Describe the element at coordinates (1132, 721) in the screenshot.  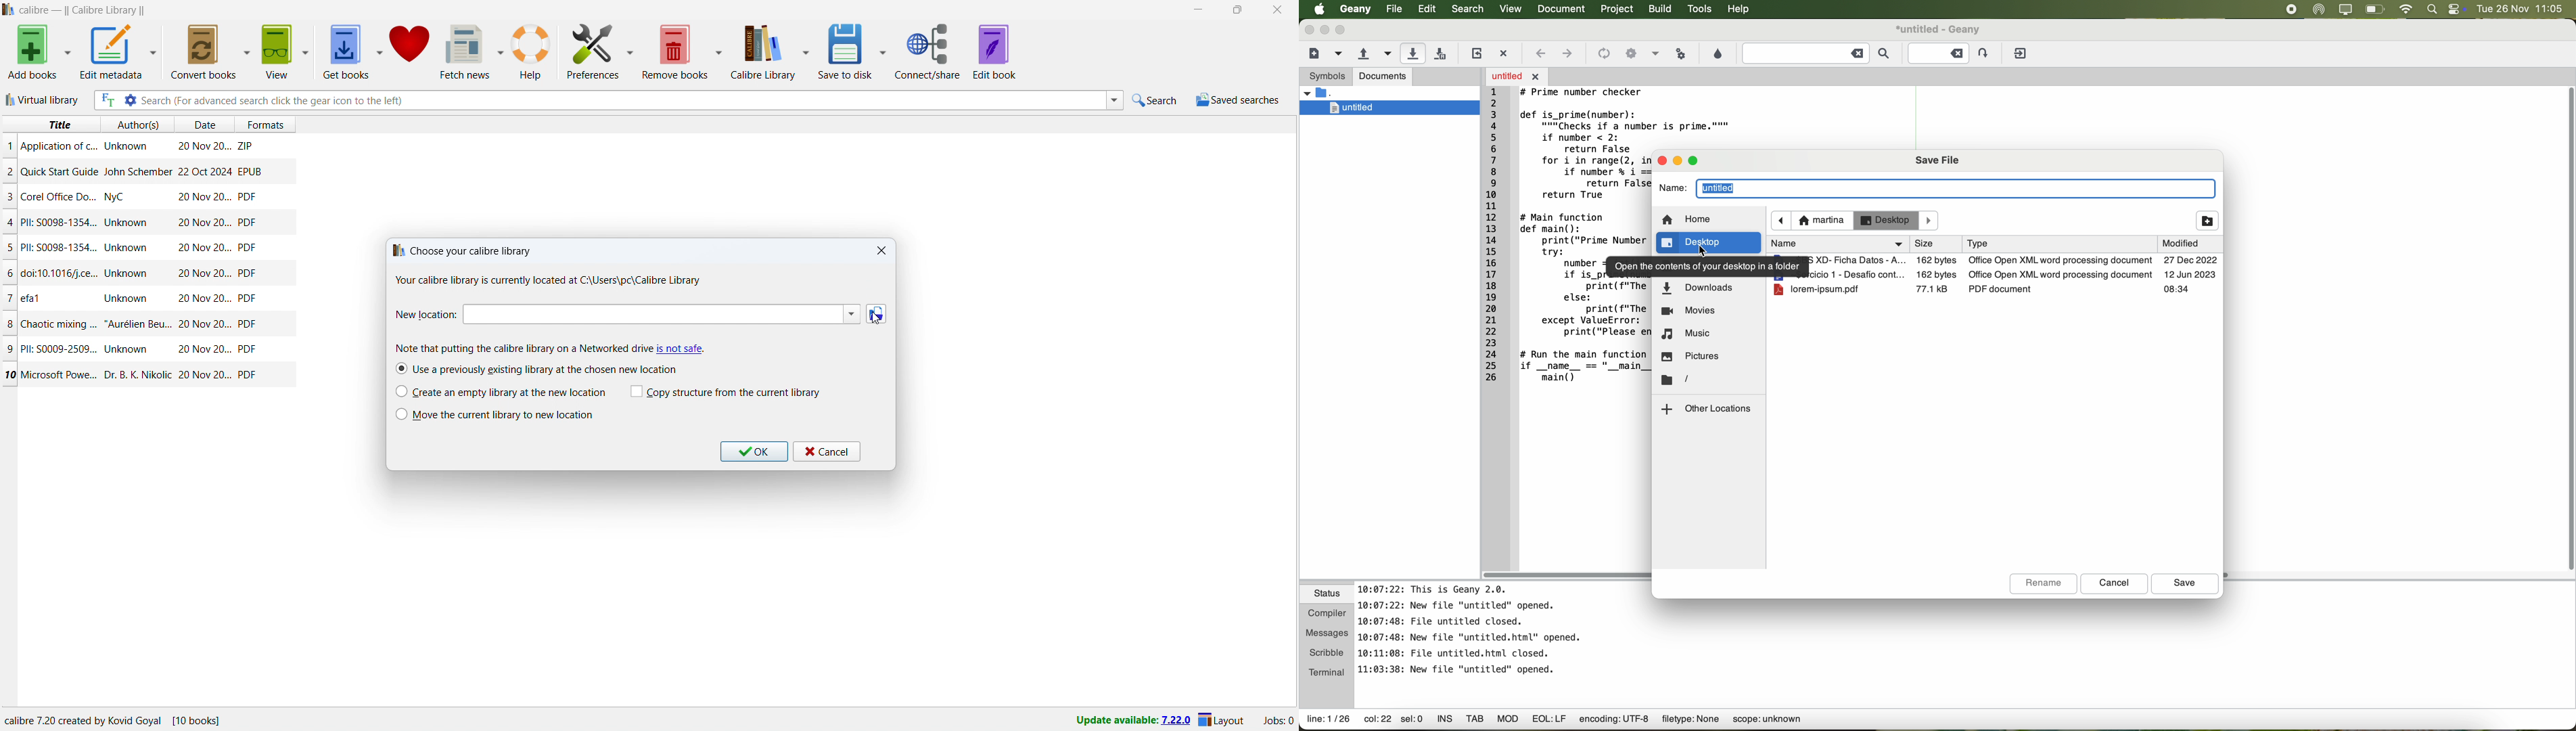
I see `update` at that location.